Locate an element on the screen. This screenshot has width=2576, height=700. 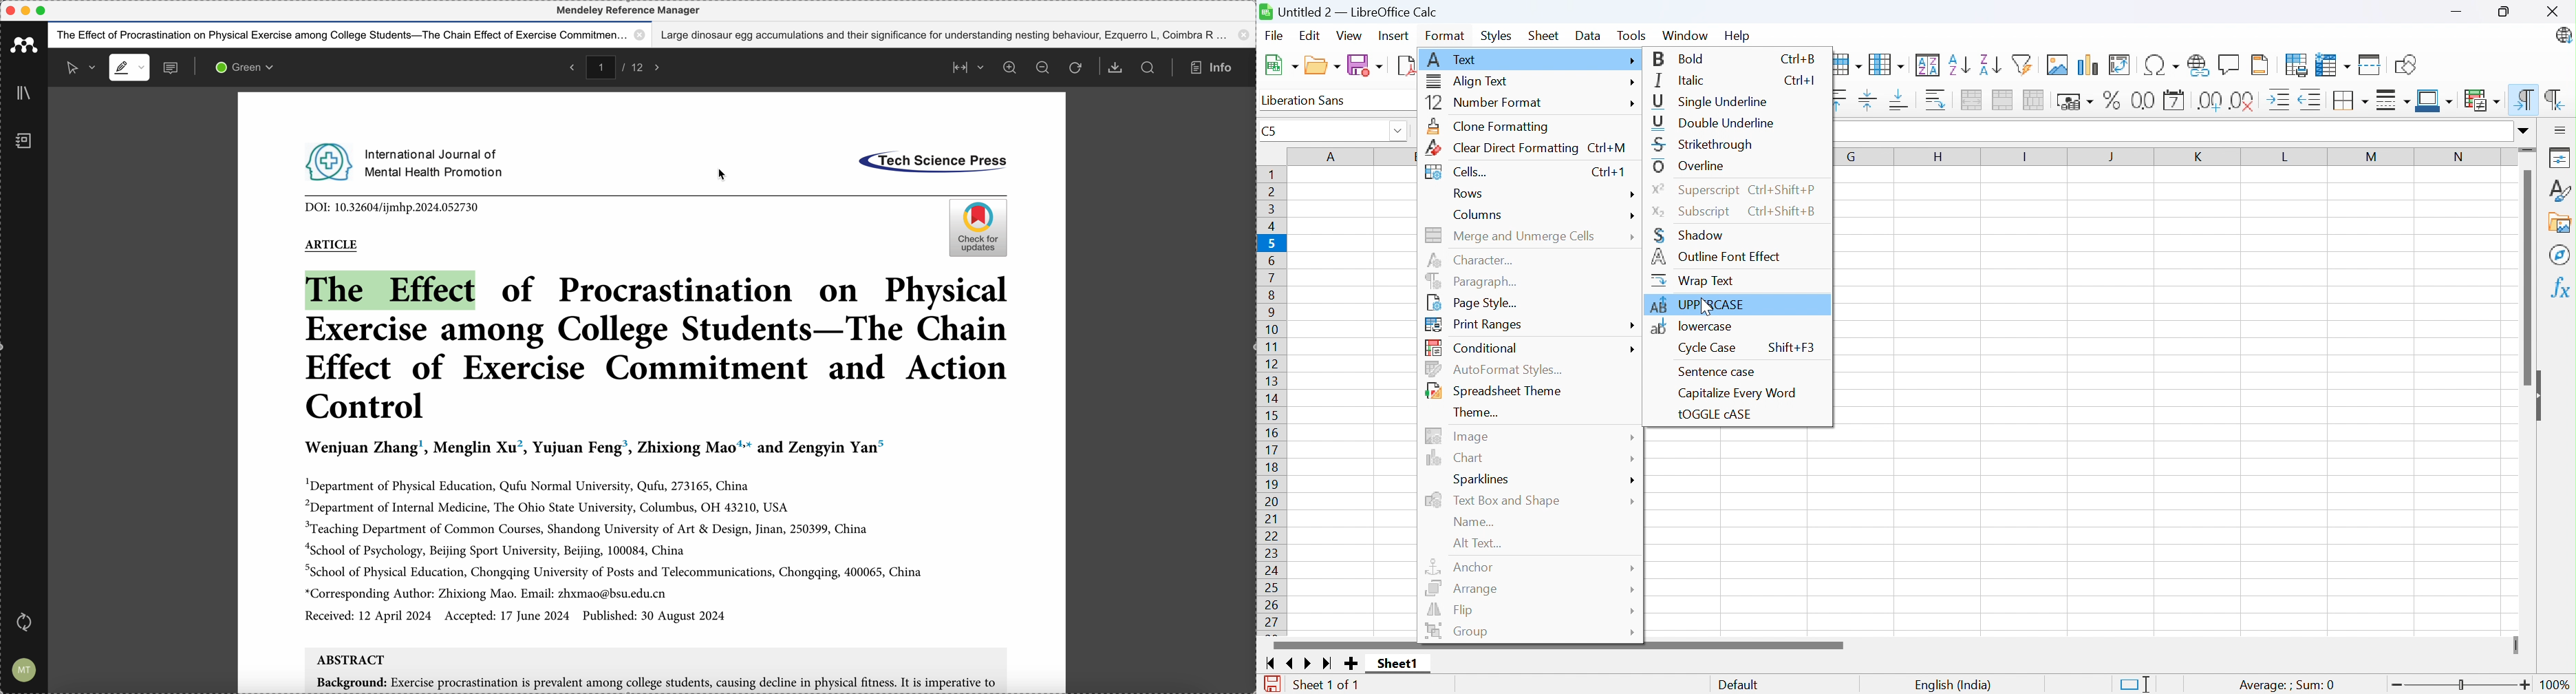
Ctrl+1 is located at coordinates (1609, 173).